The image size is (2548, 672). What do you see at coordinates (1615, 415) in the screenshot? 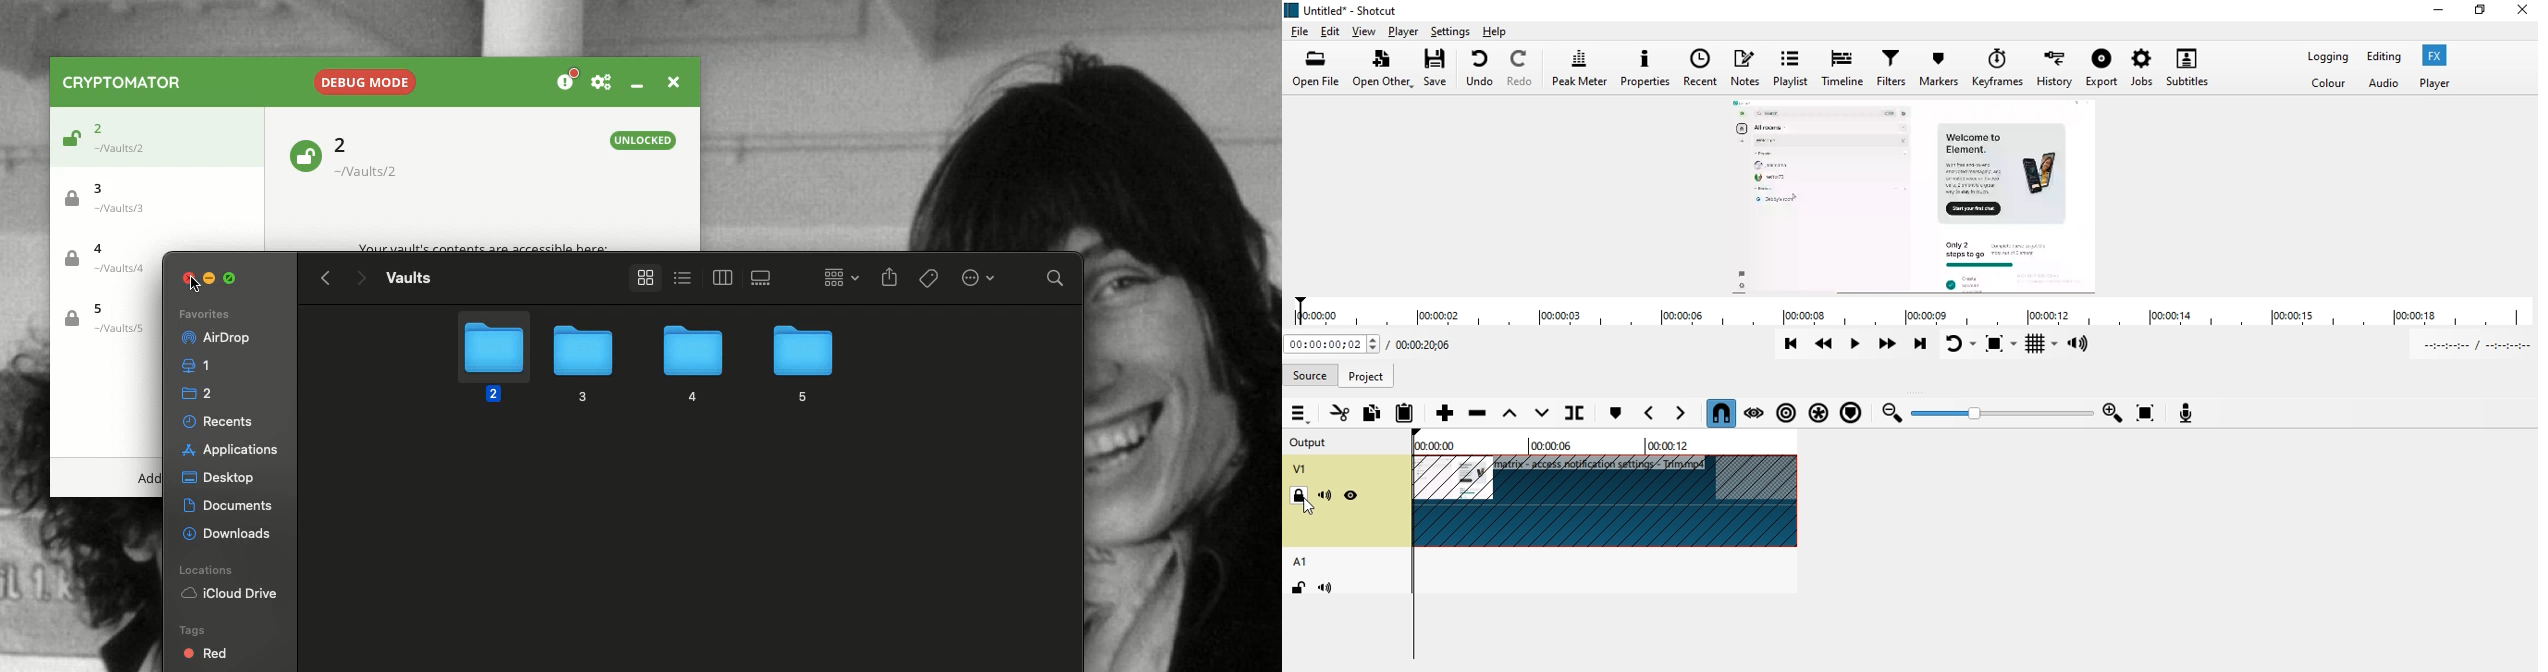
I see `create/edit marker` at bounding box center [1615, 415].